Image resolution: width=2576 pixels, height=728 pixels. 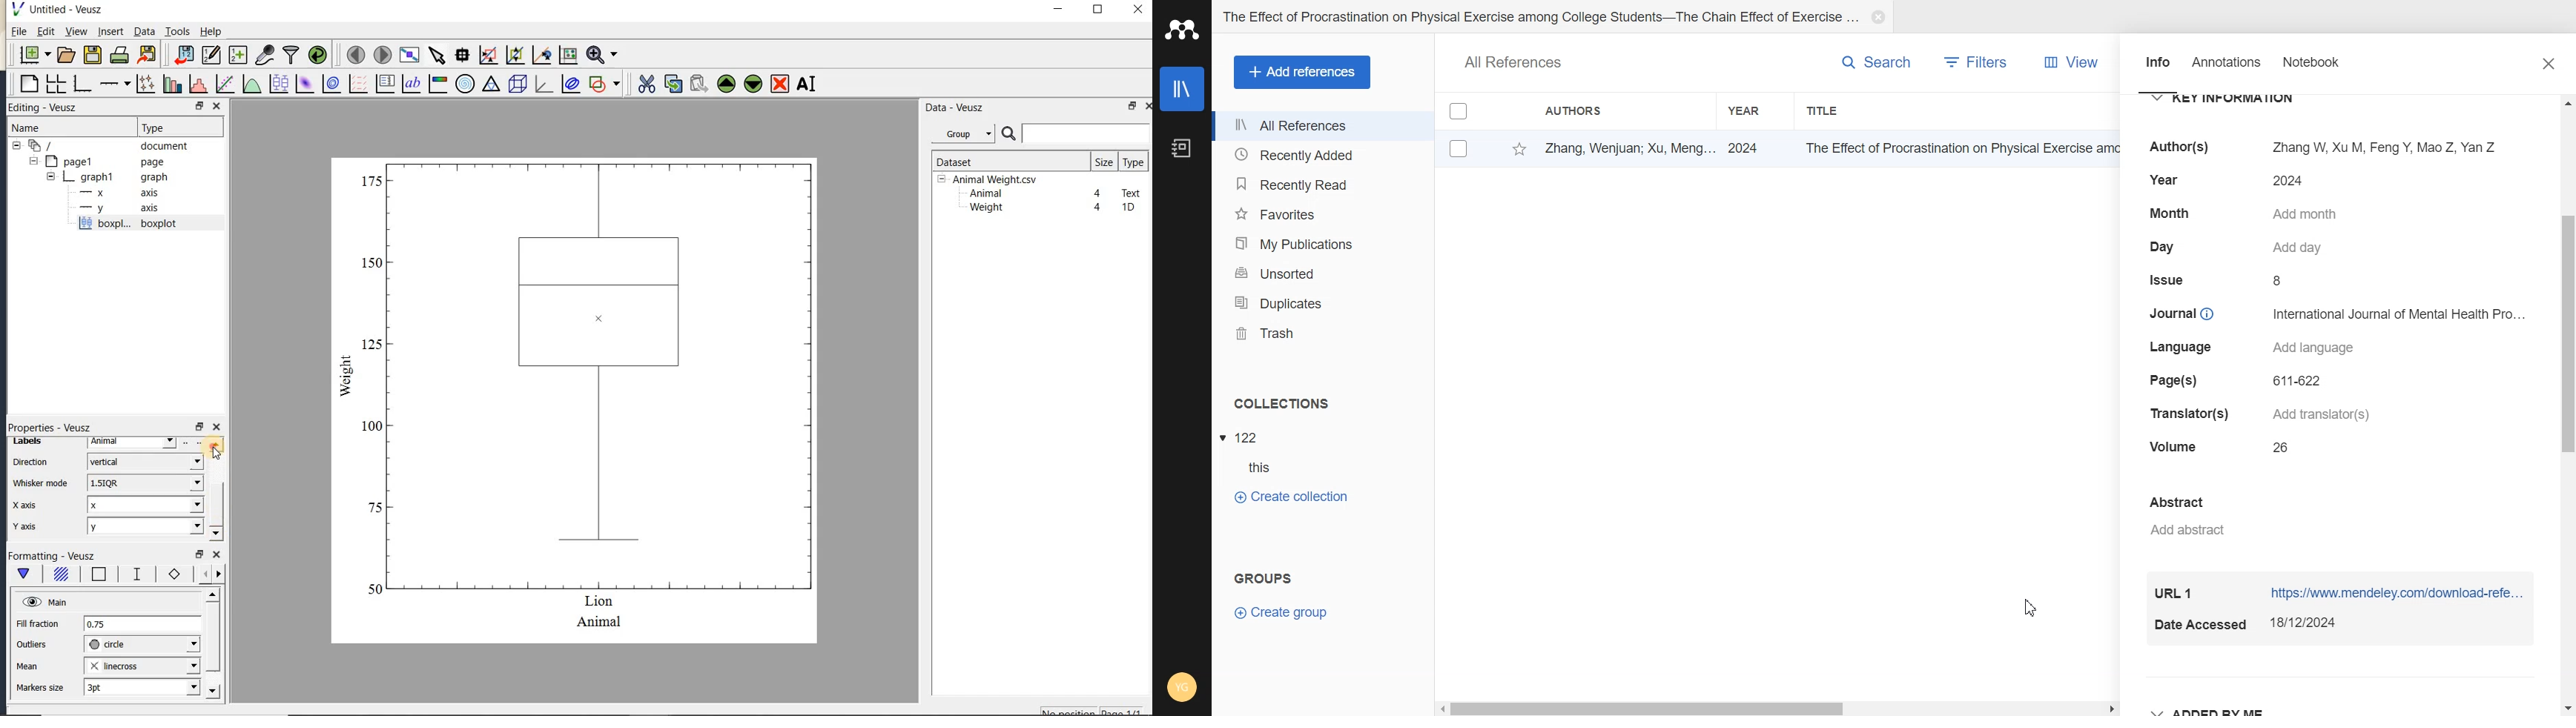 I want to click on Untitled-Veusz, so click(x=61, y=10).